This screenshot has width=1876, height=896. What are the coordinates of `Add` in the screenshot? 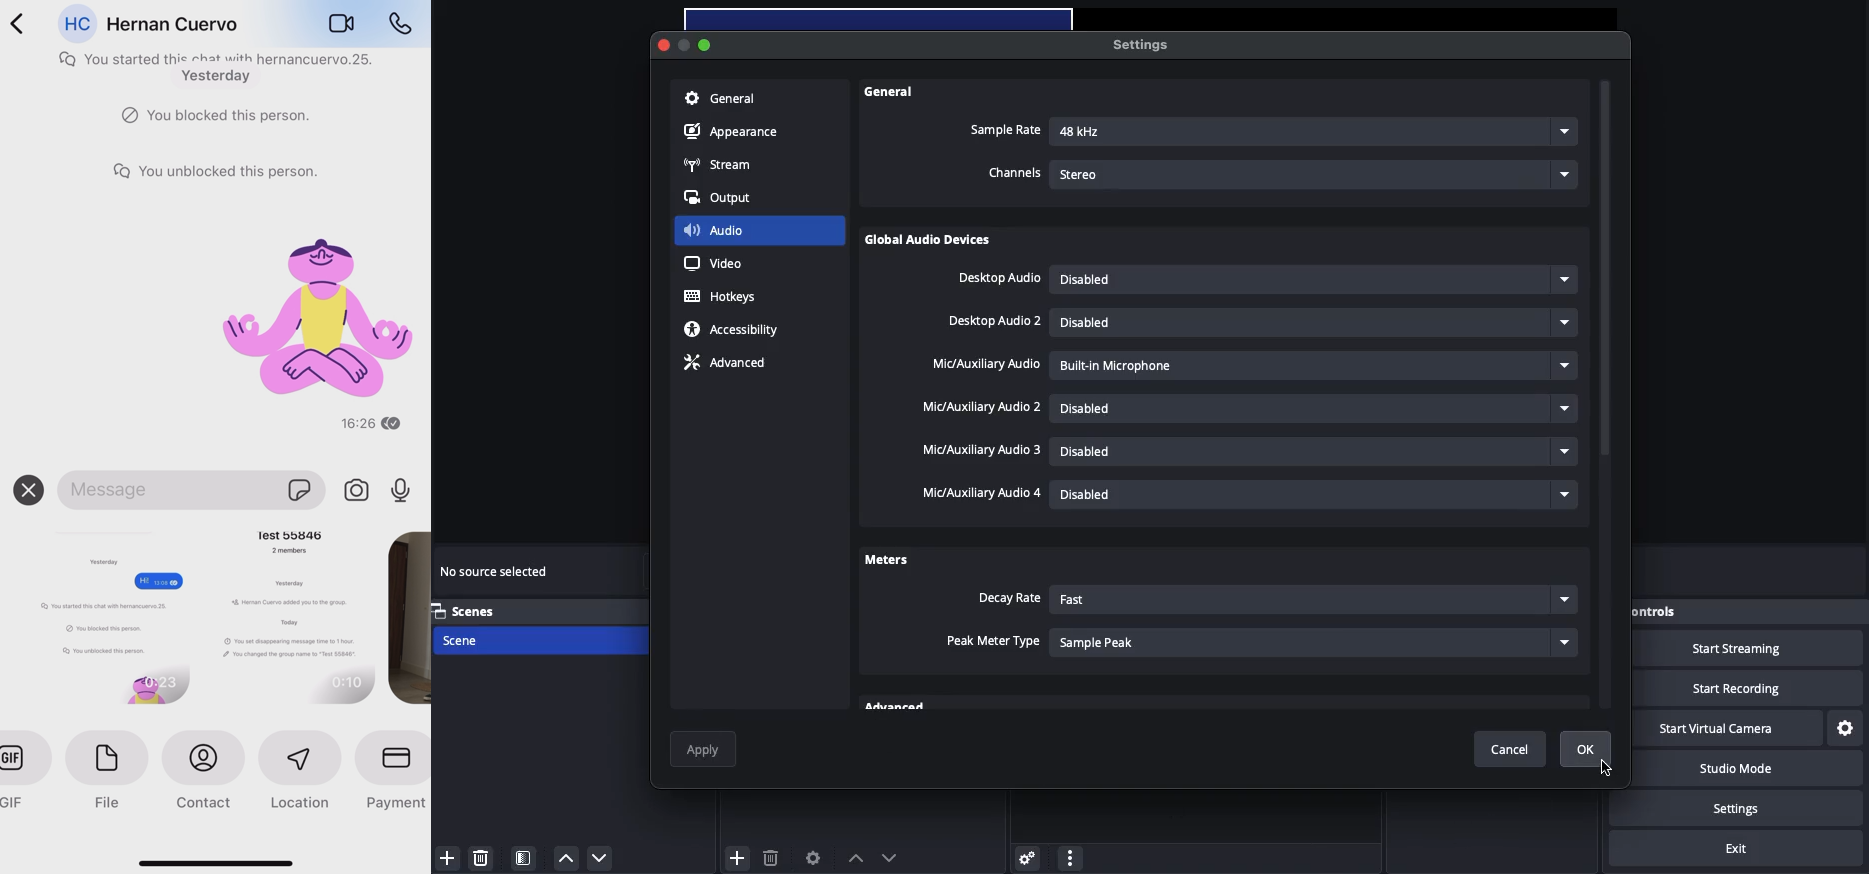 It's located at (738, 856).